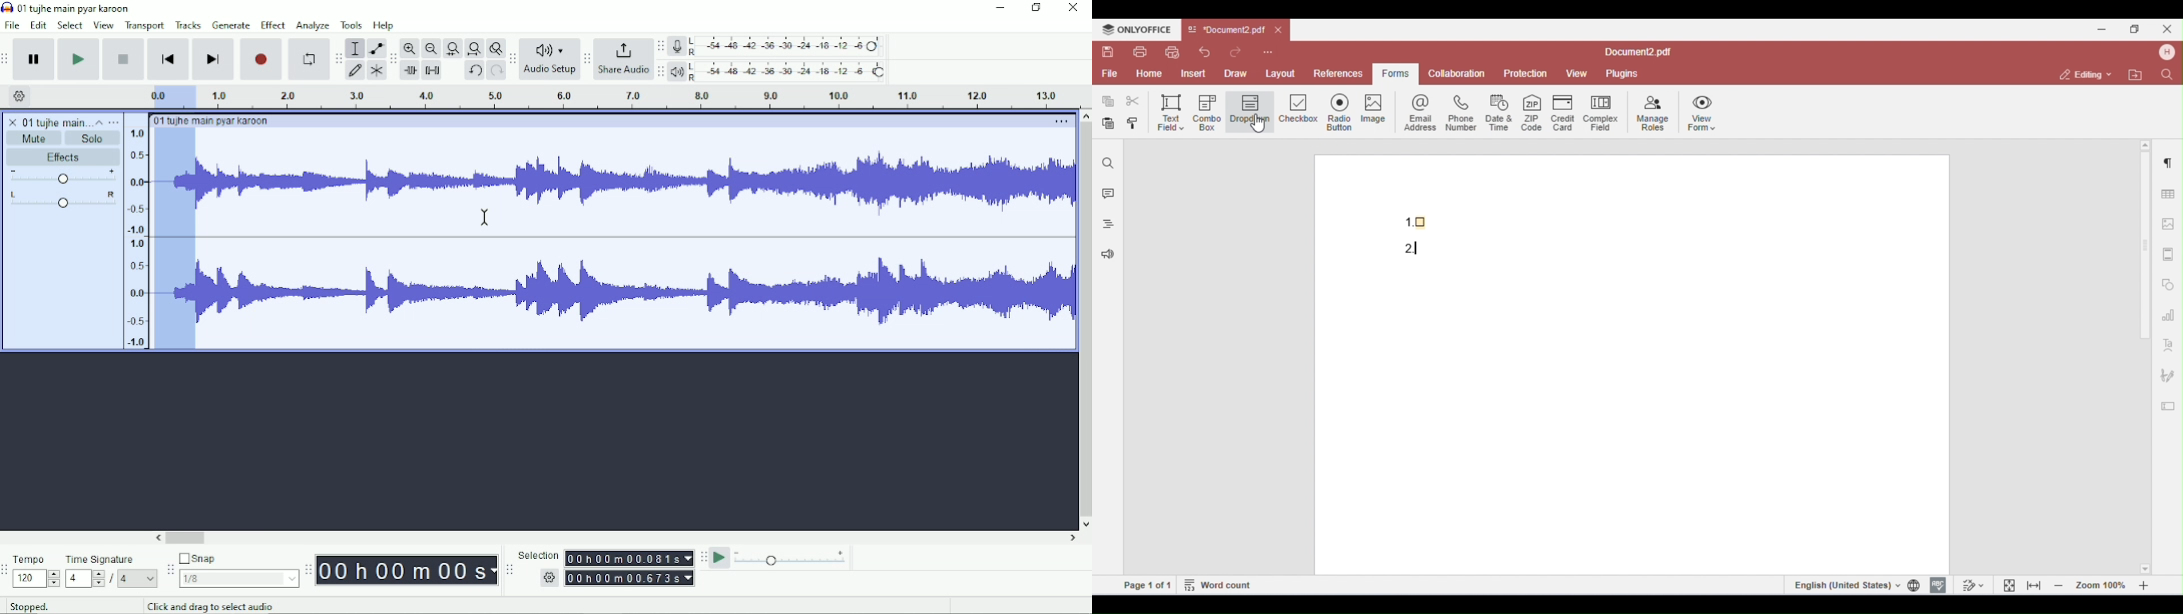 Image resolution: width=2184 pixels, height=616 pixels. I want to click on Mute, so click(35, 138).